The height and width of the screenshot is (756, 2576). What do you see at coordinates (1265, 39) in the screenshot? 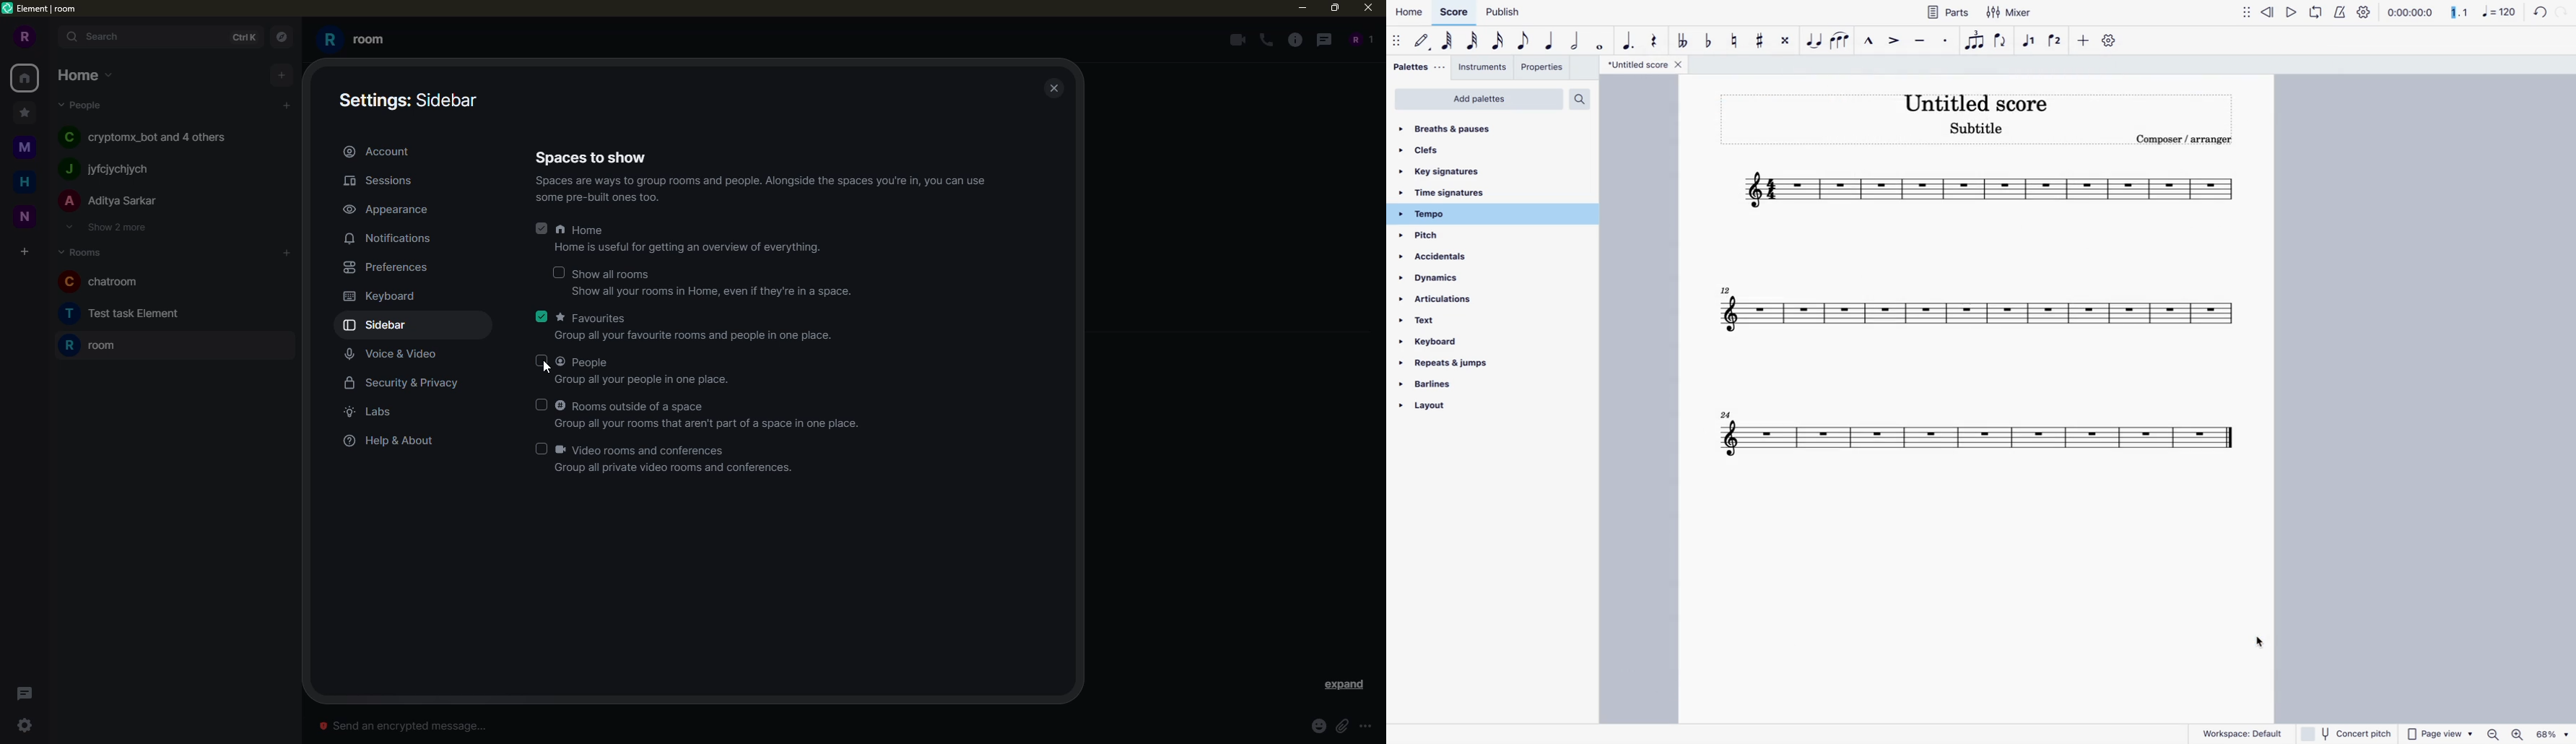
I see `voice call` at bounding box center [1265, 39].